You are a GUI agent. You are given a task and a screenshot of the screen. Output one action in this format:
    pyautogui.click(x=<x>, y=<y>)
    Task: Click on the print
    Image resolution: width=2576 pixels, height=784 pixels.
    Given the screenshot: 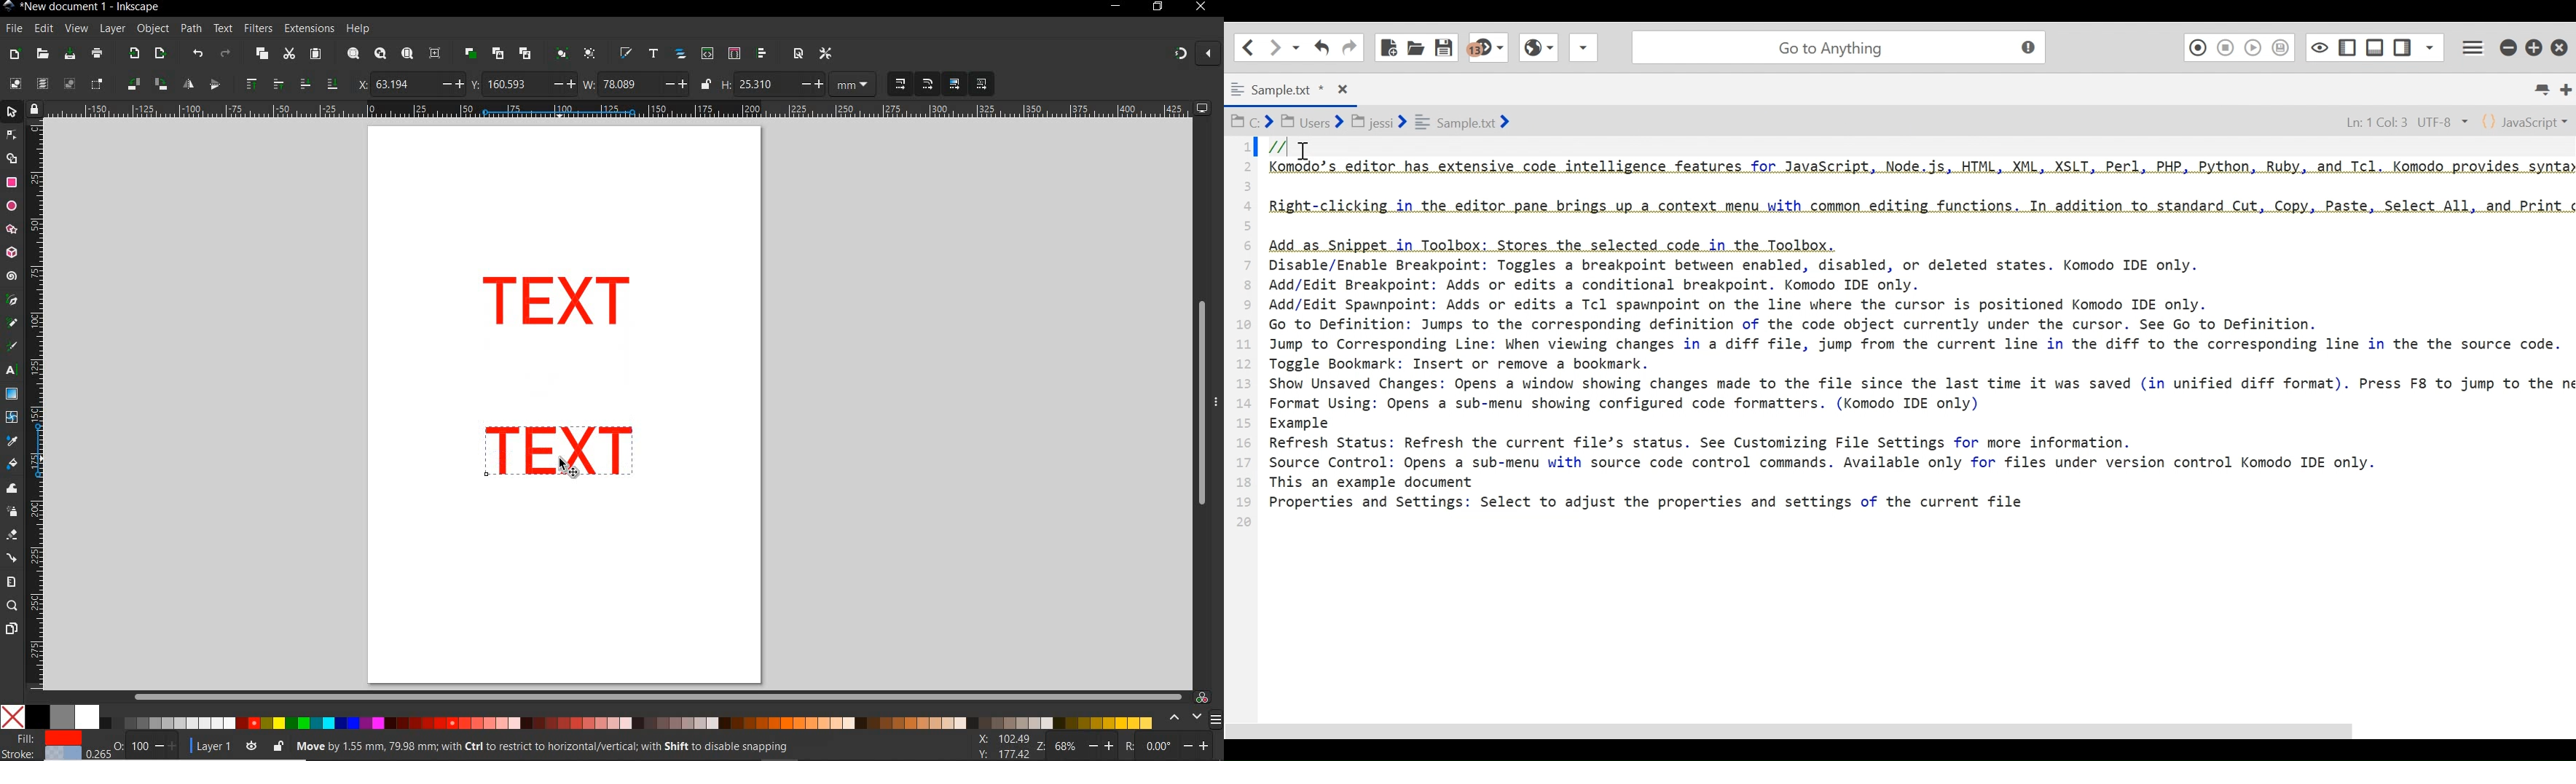 What is the action you would take?
    pyautogui.click(x=95, y=55)
    